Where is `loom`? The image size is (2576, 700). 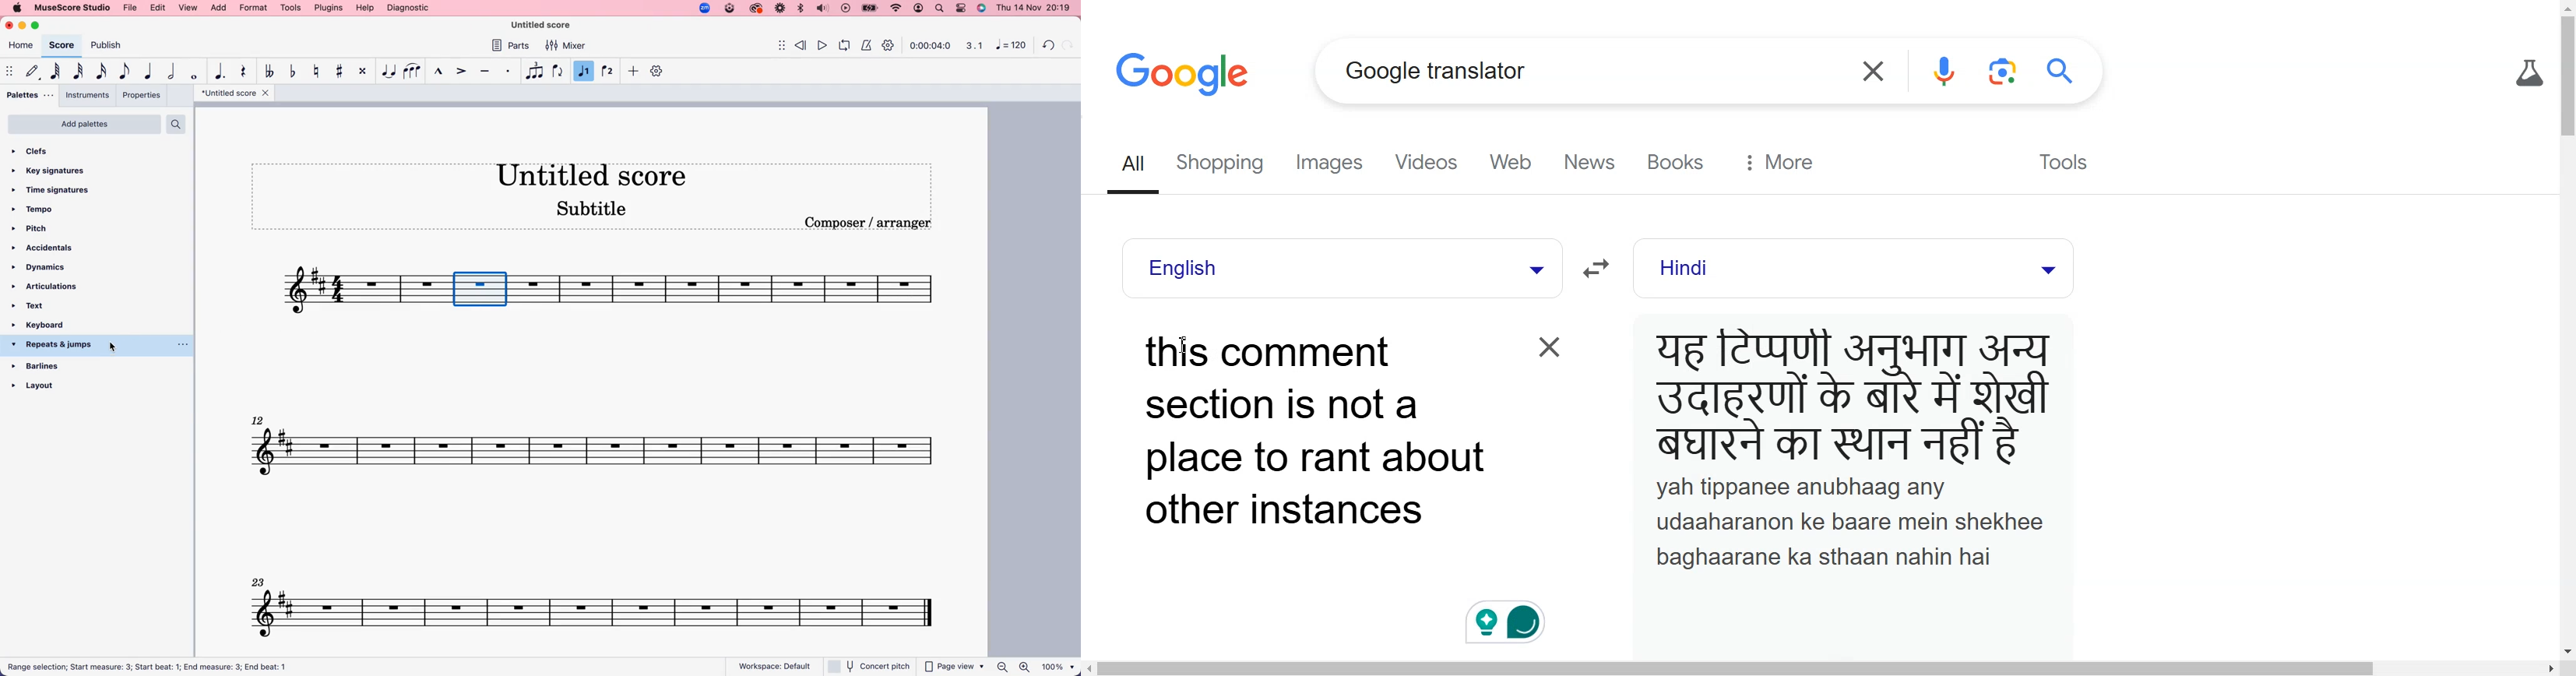 loom is located at coordinates (779, 9).